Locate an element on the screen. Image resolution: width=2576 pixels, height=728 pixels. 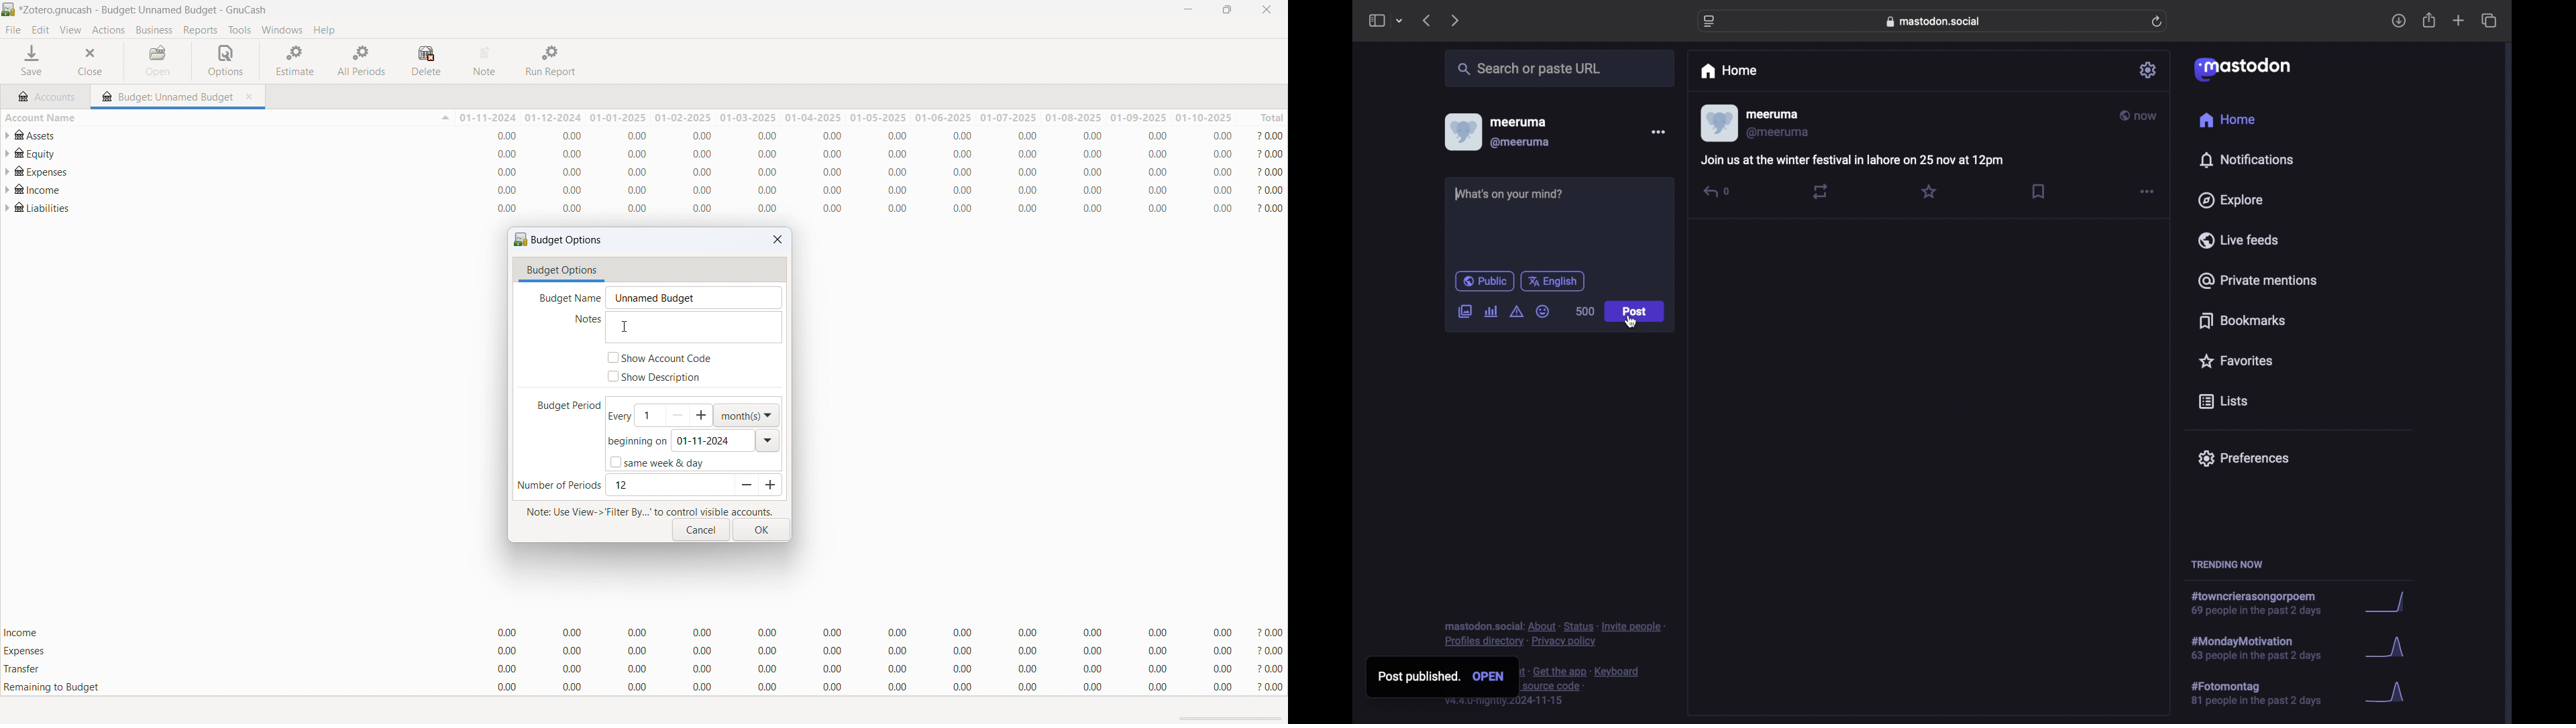
home is located at coordinates (1728, 71).